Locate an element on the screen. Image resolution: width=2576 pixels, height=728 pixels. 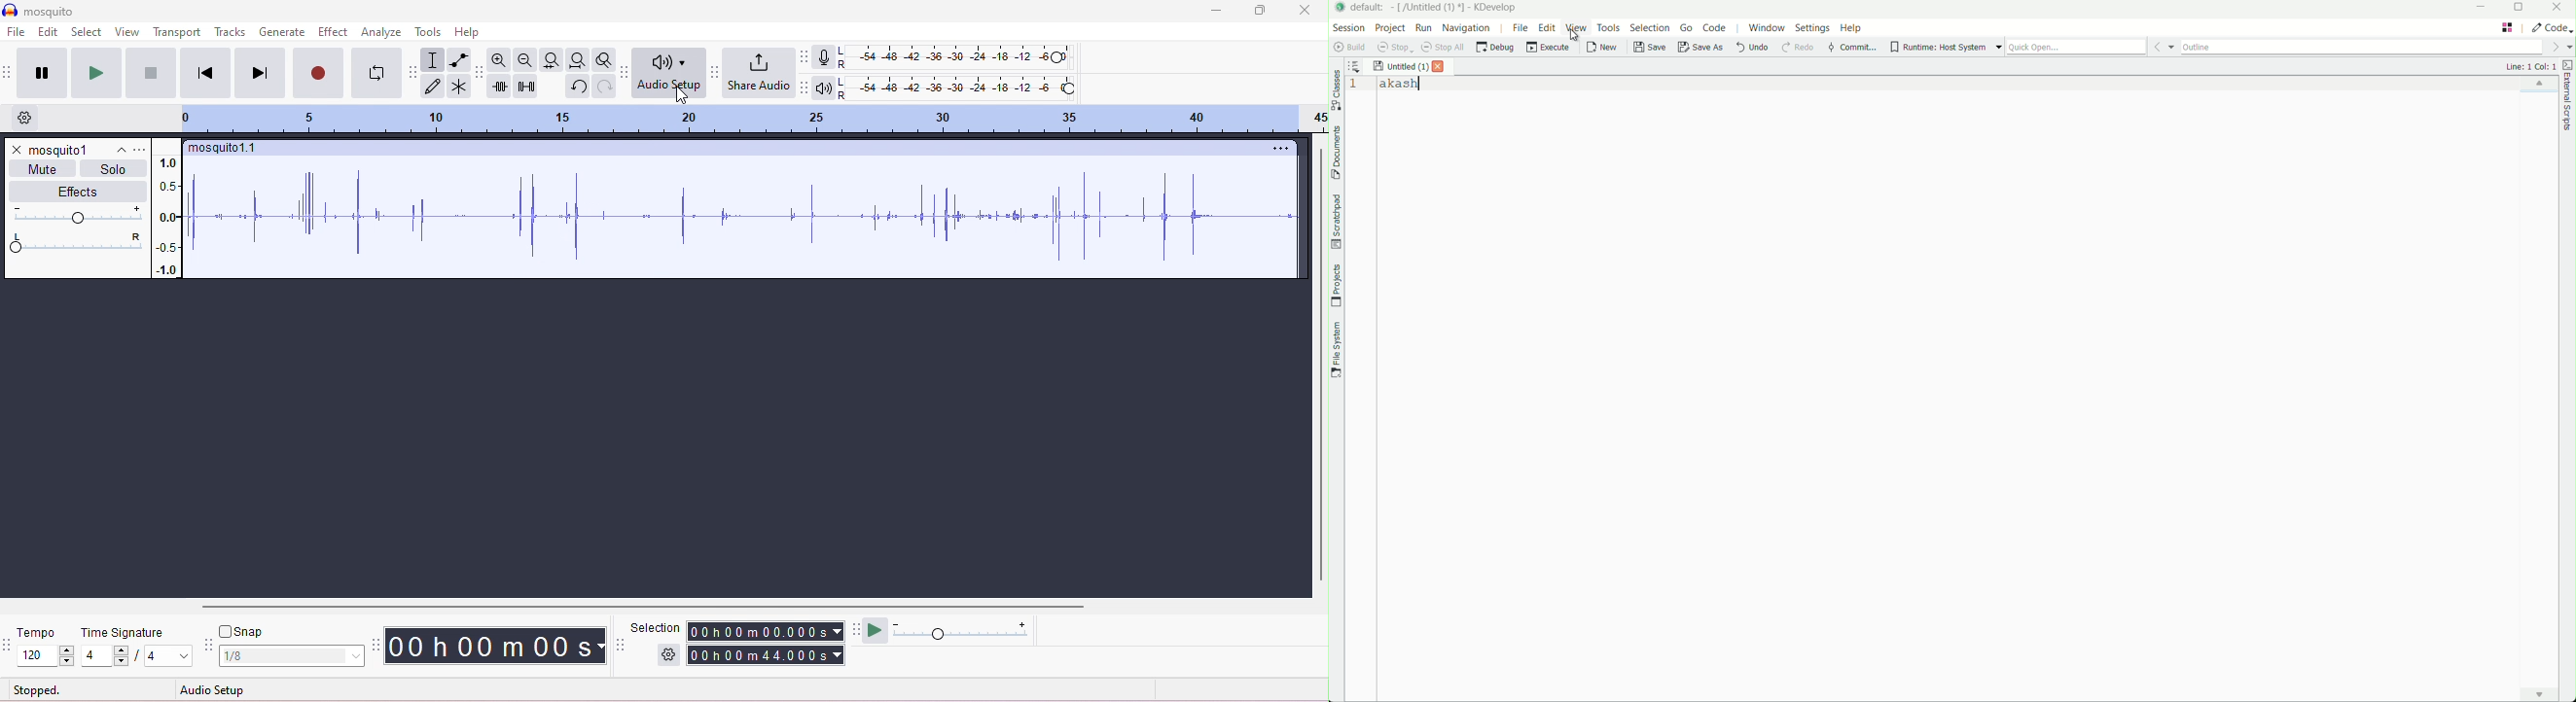
tempo tool bar is located at coordinates (9, 643).